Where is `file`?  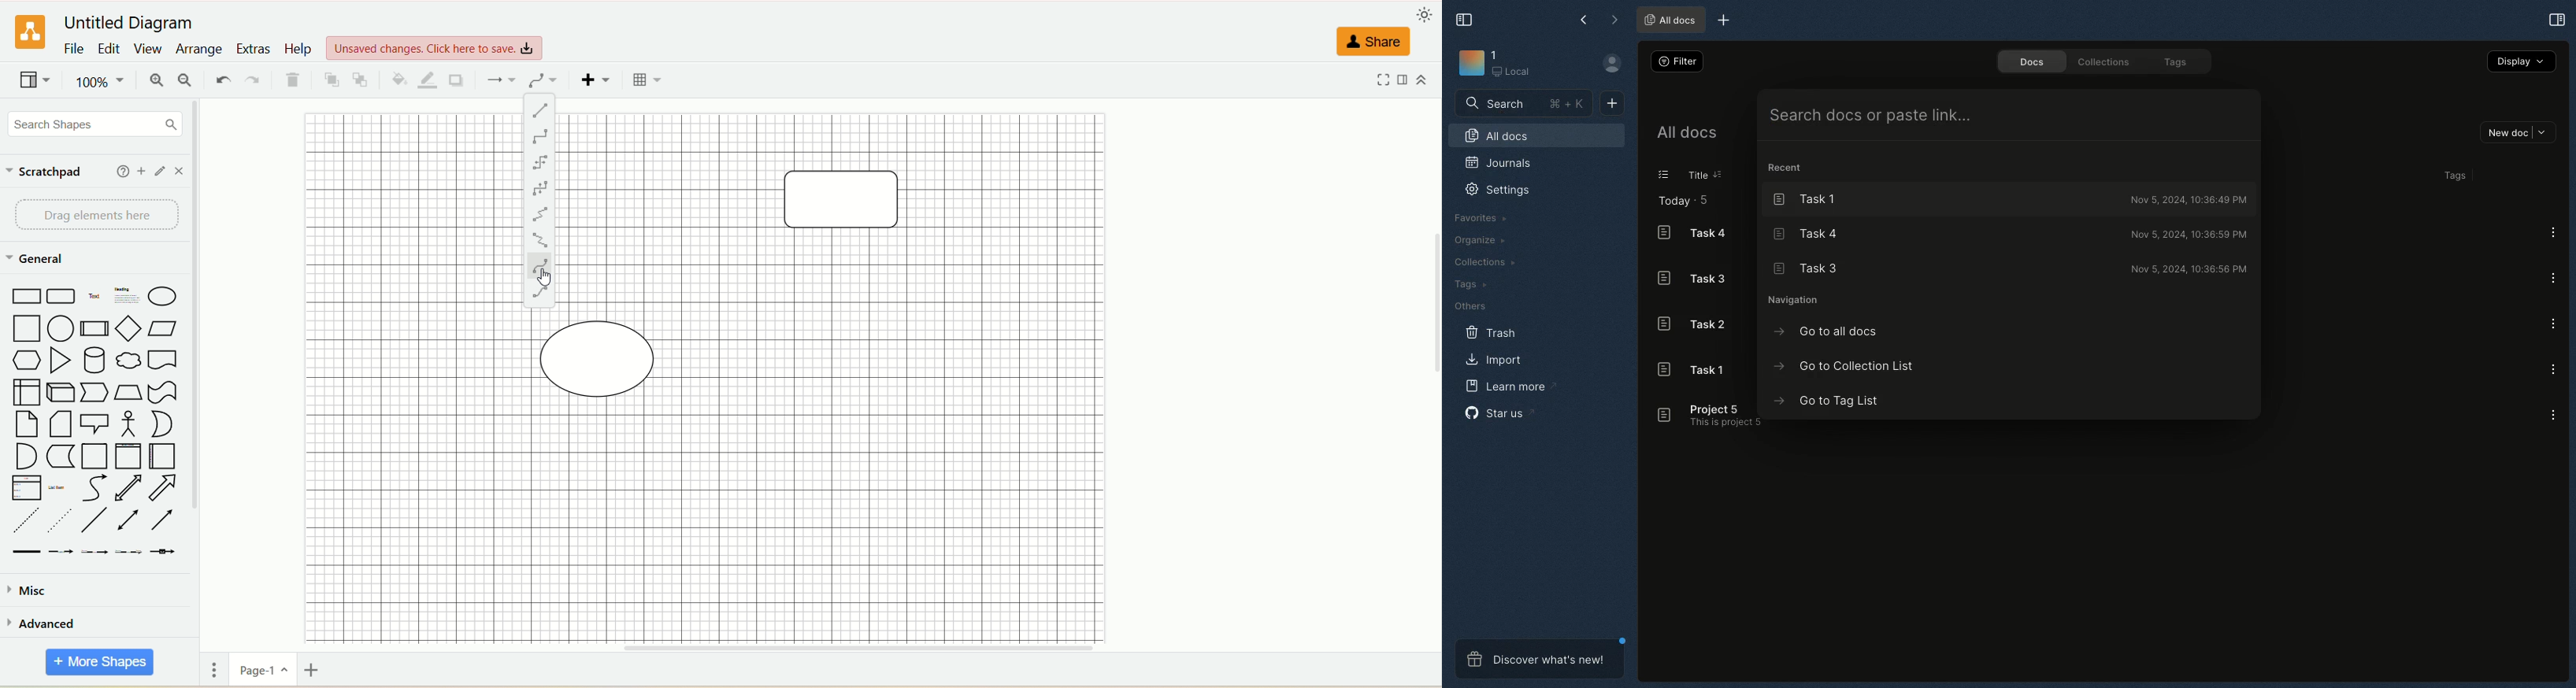
file is located at coordinates (71, 50).